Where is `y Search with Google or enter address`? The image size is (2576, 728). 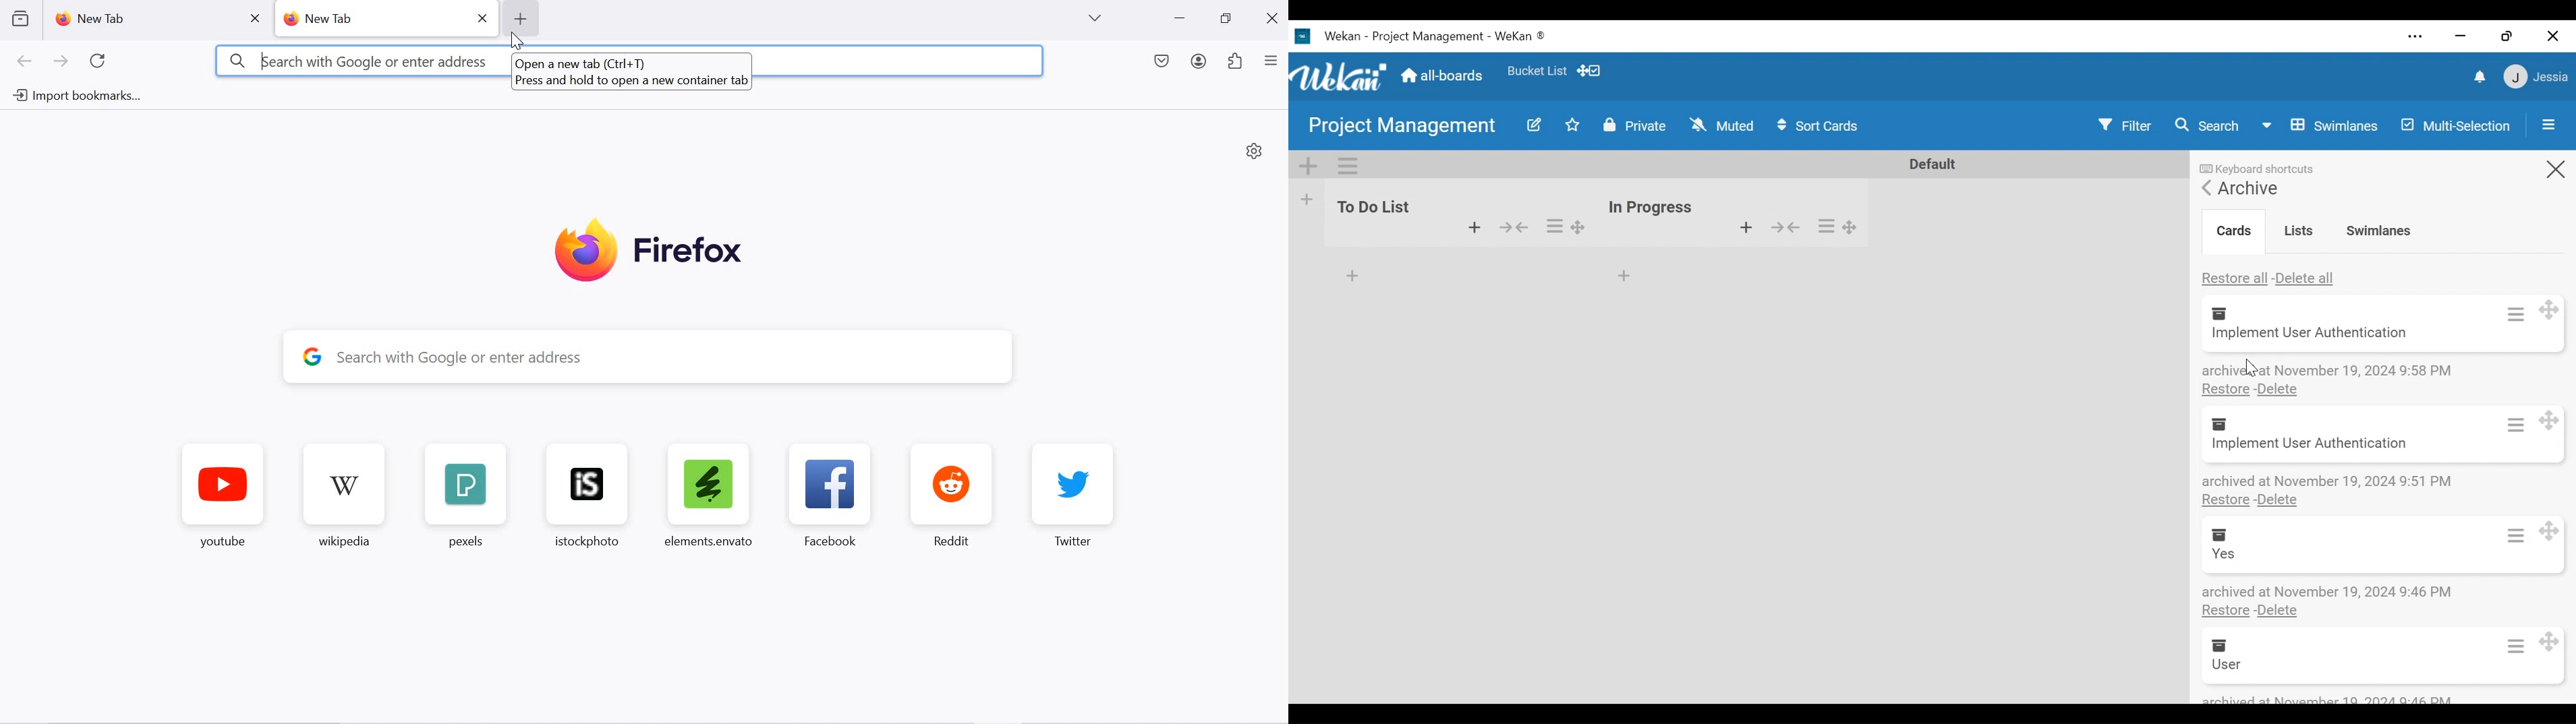 y Search with Google or enter address is located at coordinates (660, 357).